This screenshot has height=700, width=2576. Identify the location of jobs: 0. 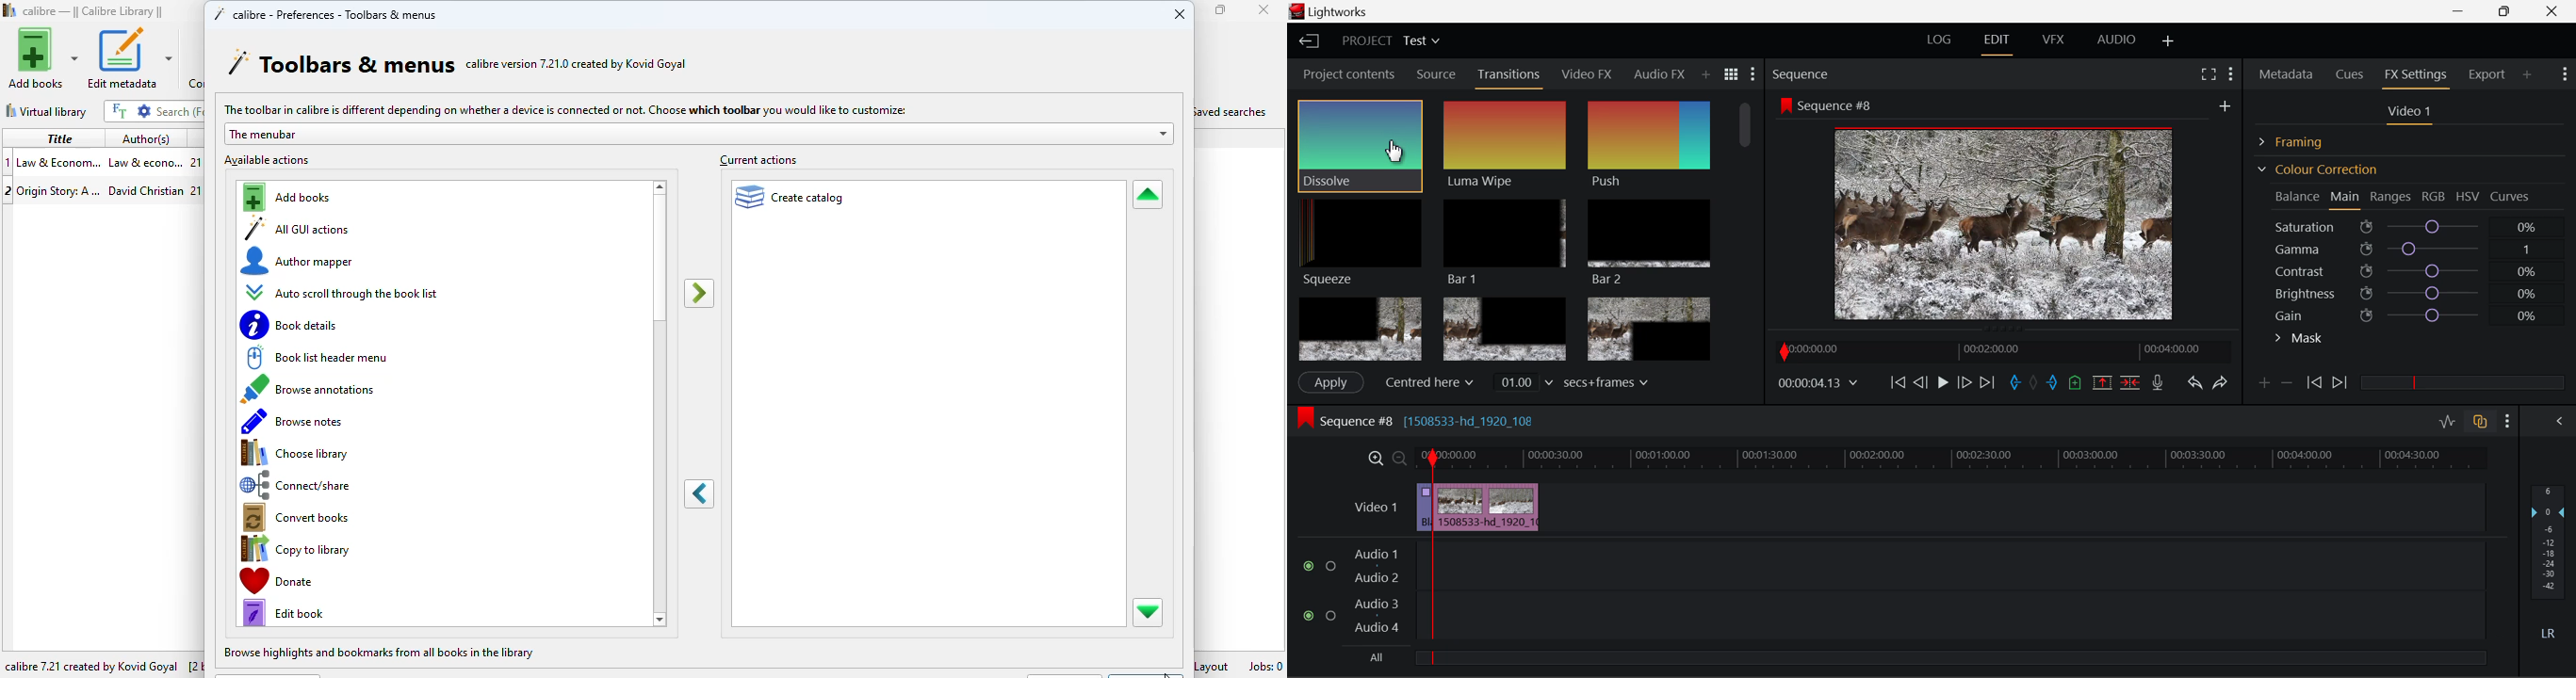
(1265, 666).